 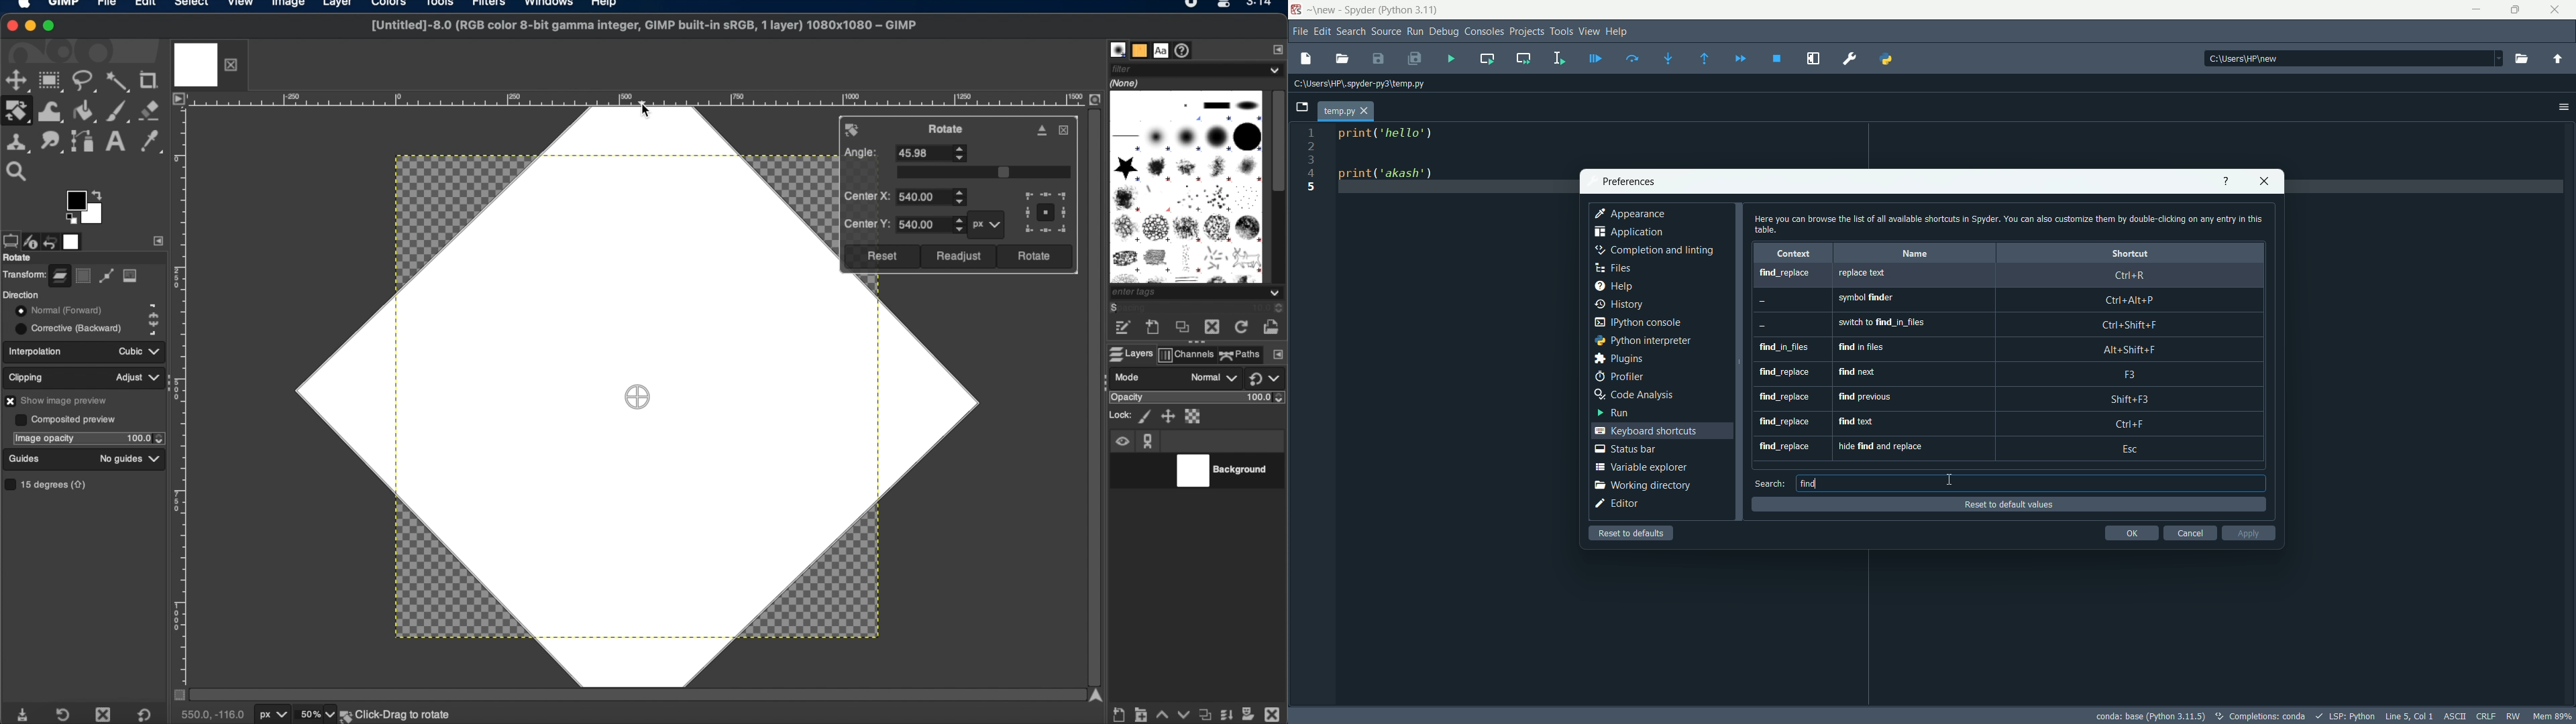 I want to click on Mem 88%, so click(x=2553, y=716).